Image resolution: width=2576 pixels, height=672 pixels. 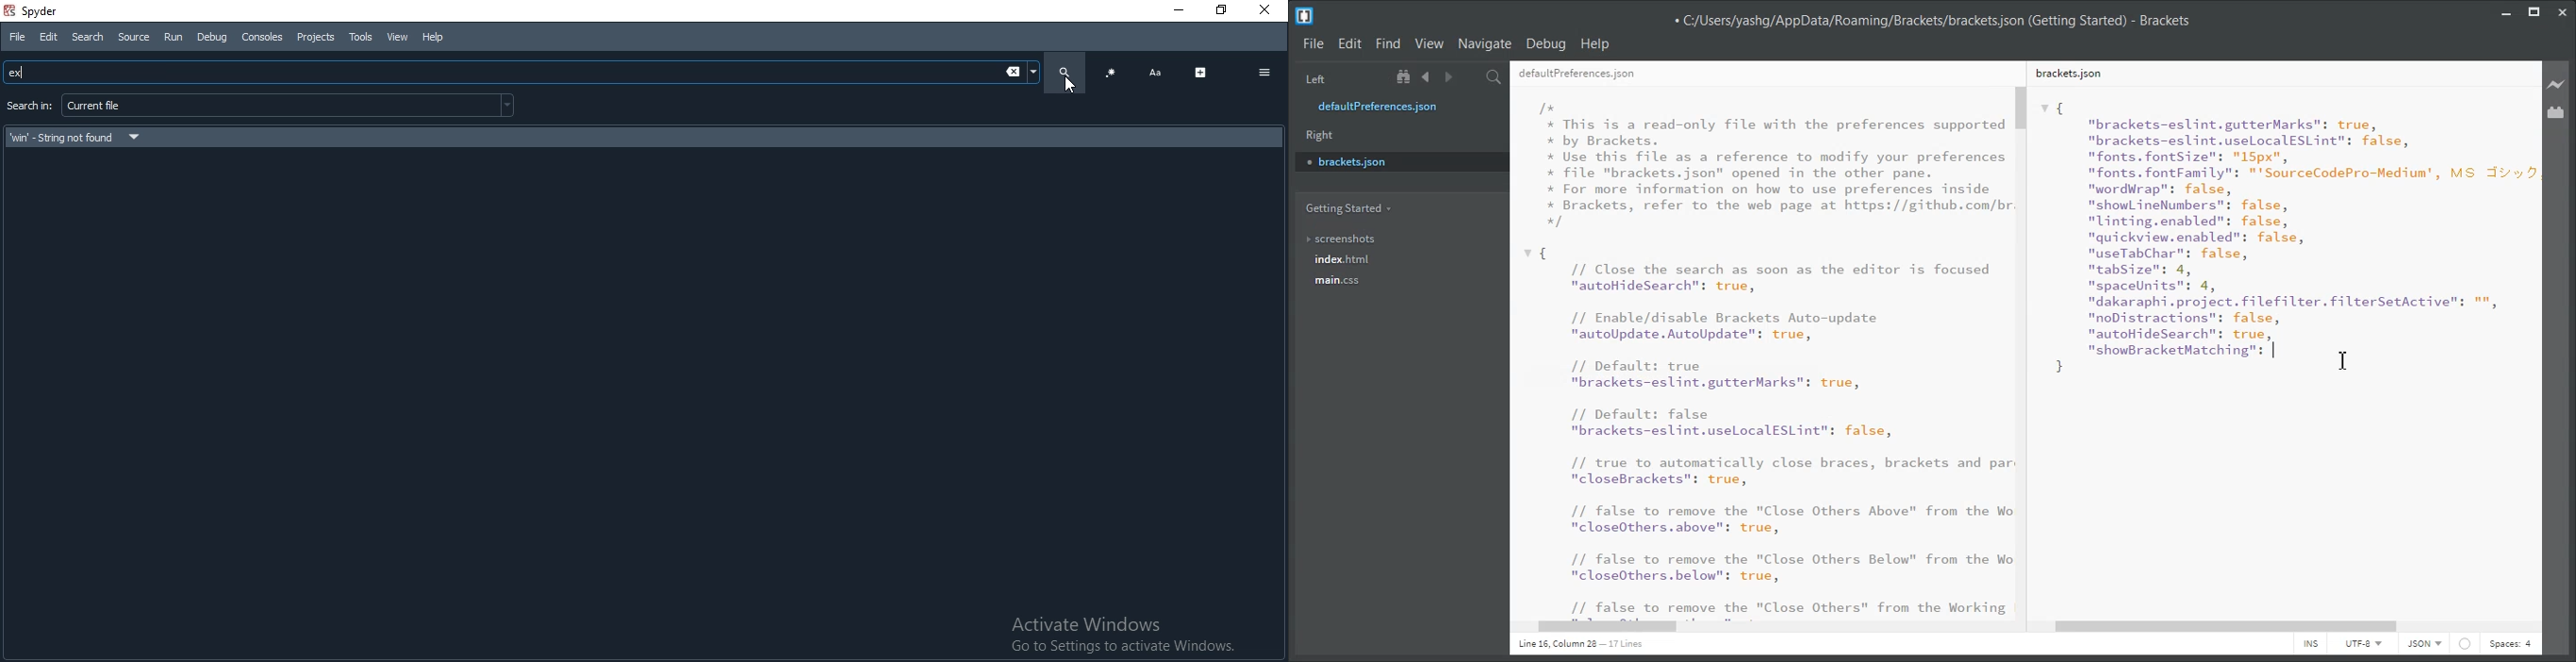 I want to click on defaultPreferences.json, so click(x=1389, y=106).